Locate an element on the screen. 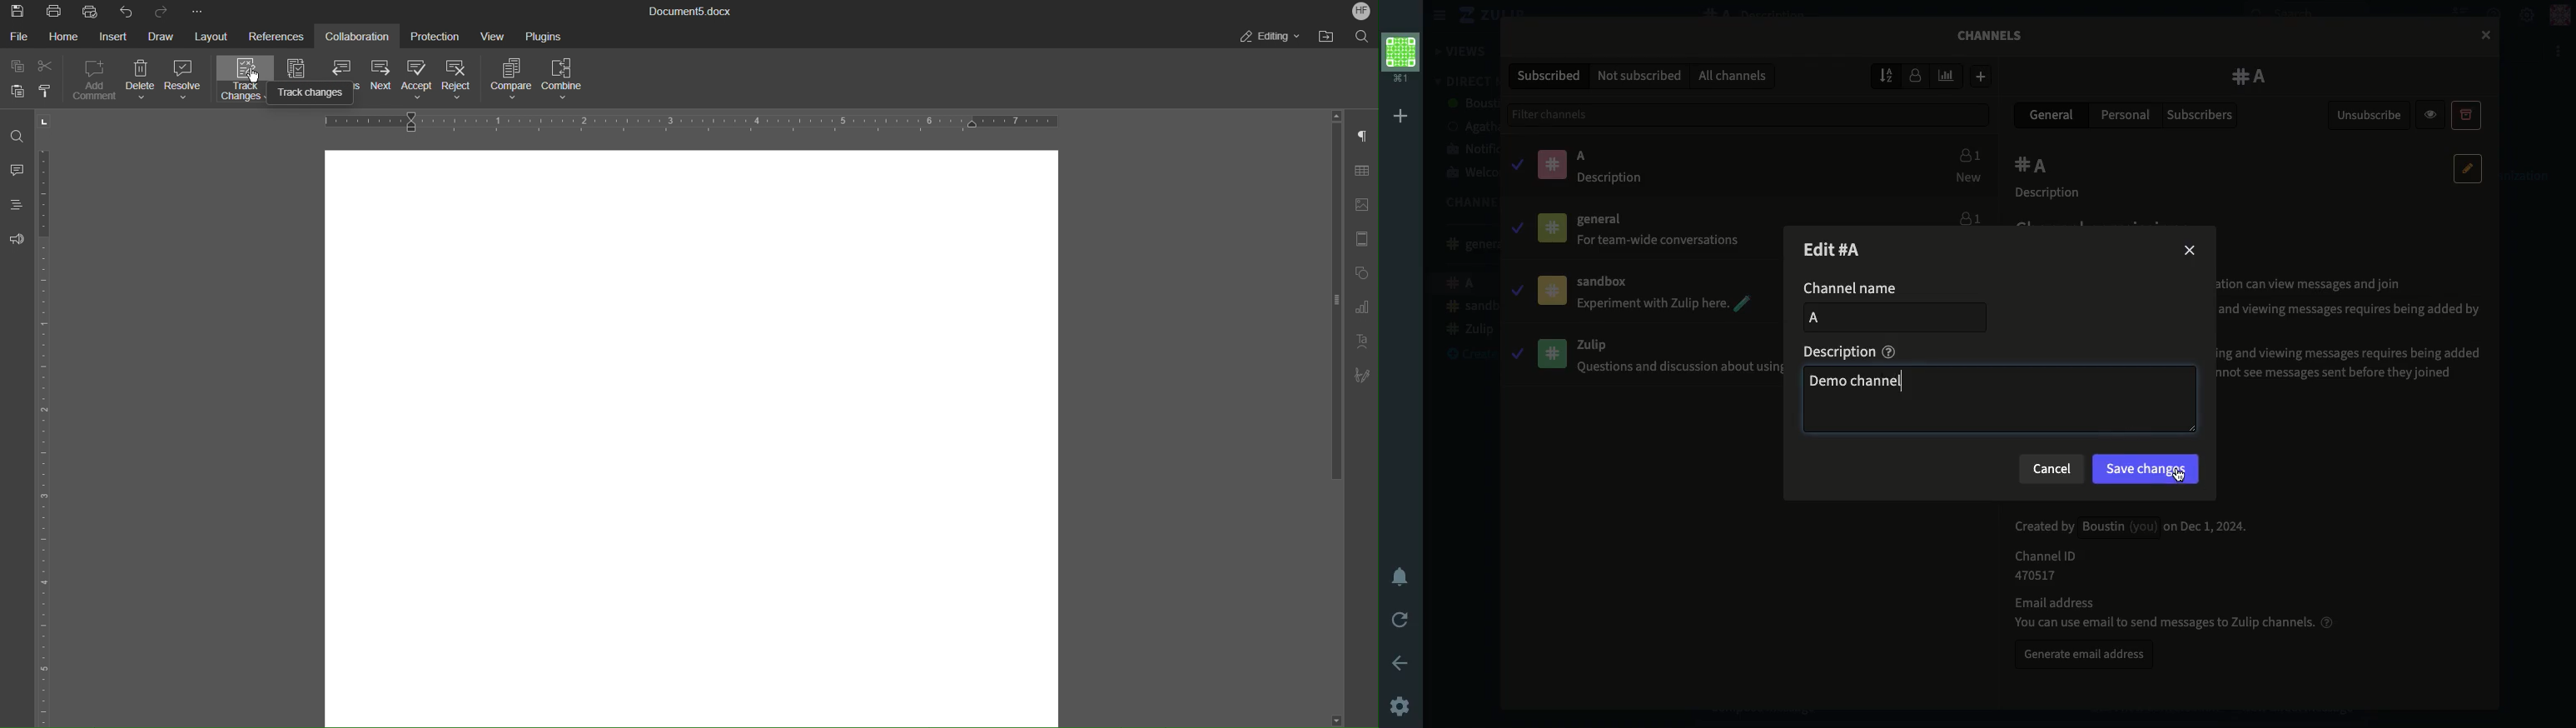  Table Settings is located at coordinates (1360, 172).